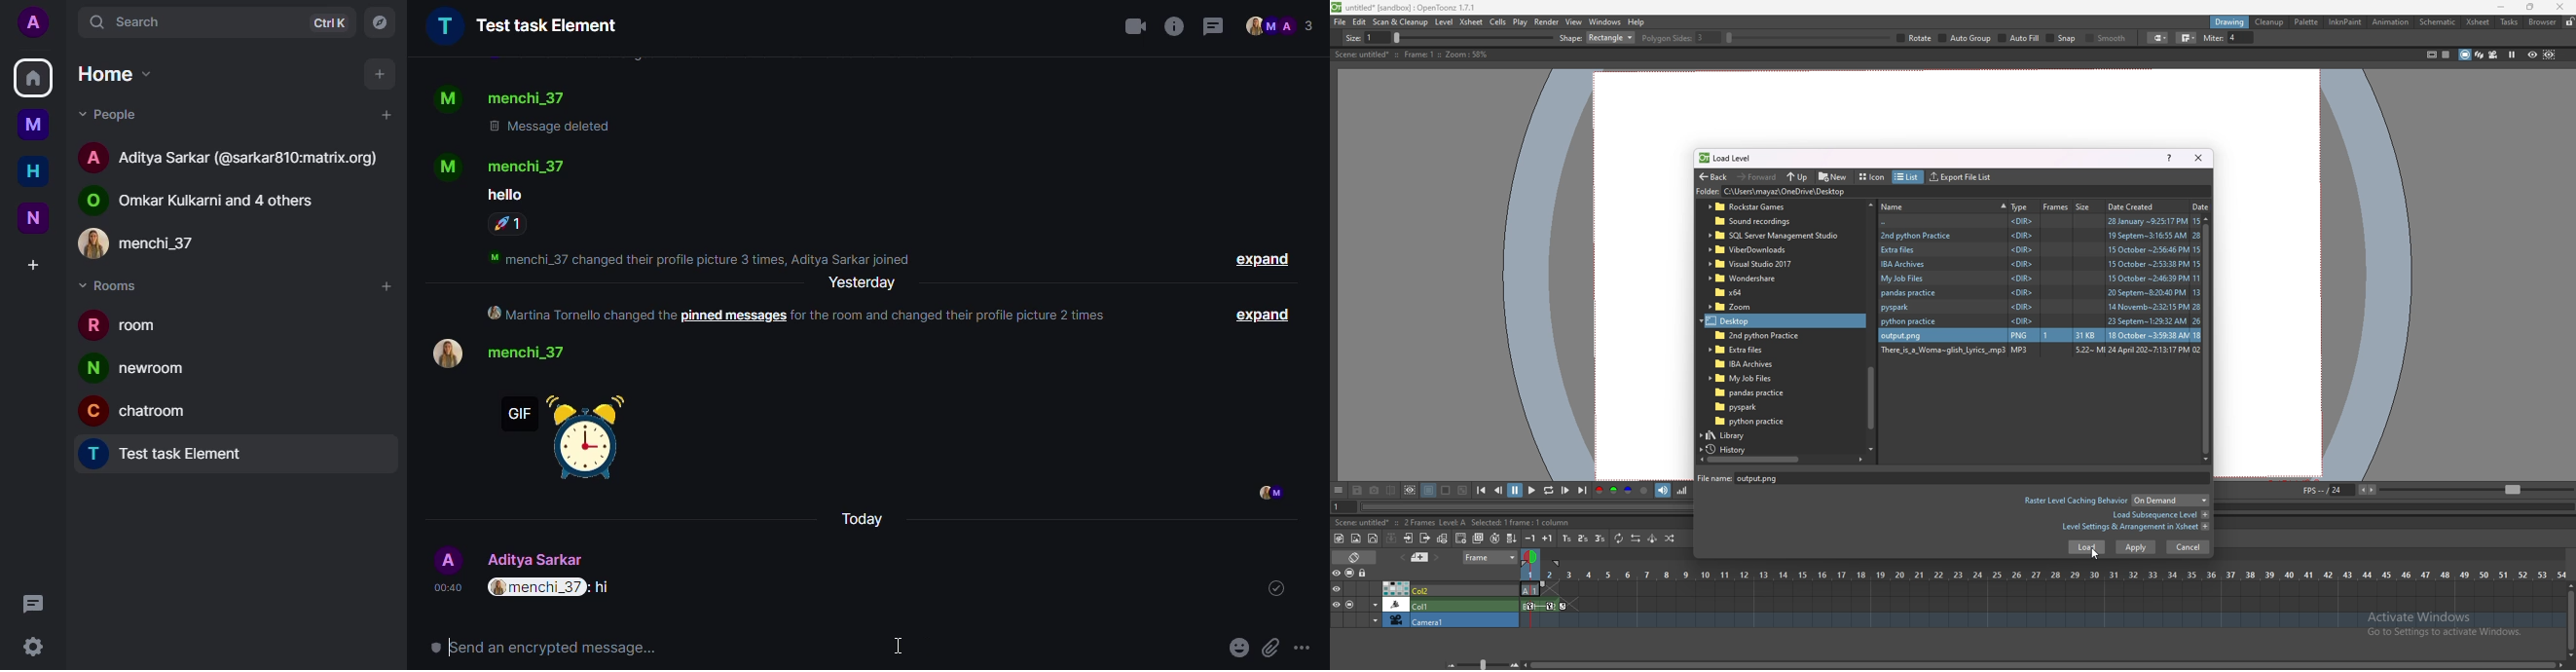  Describe the element at coordinates (1757, 176) in the screenshot. I see `forward` at that location.